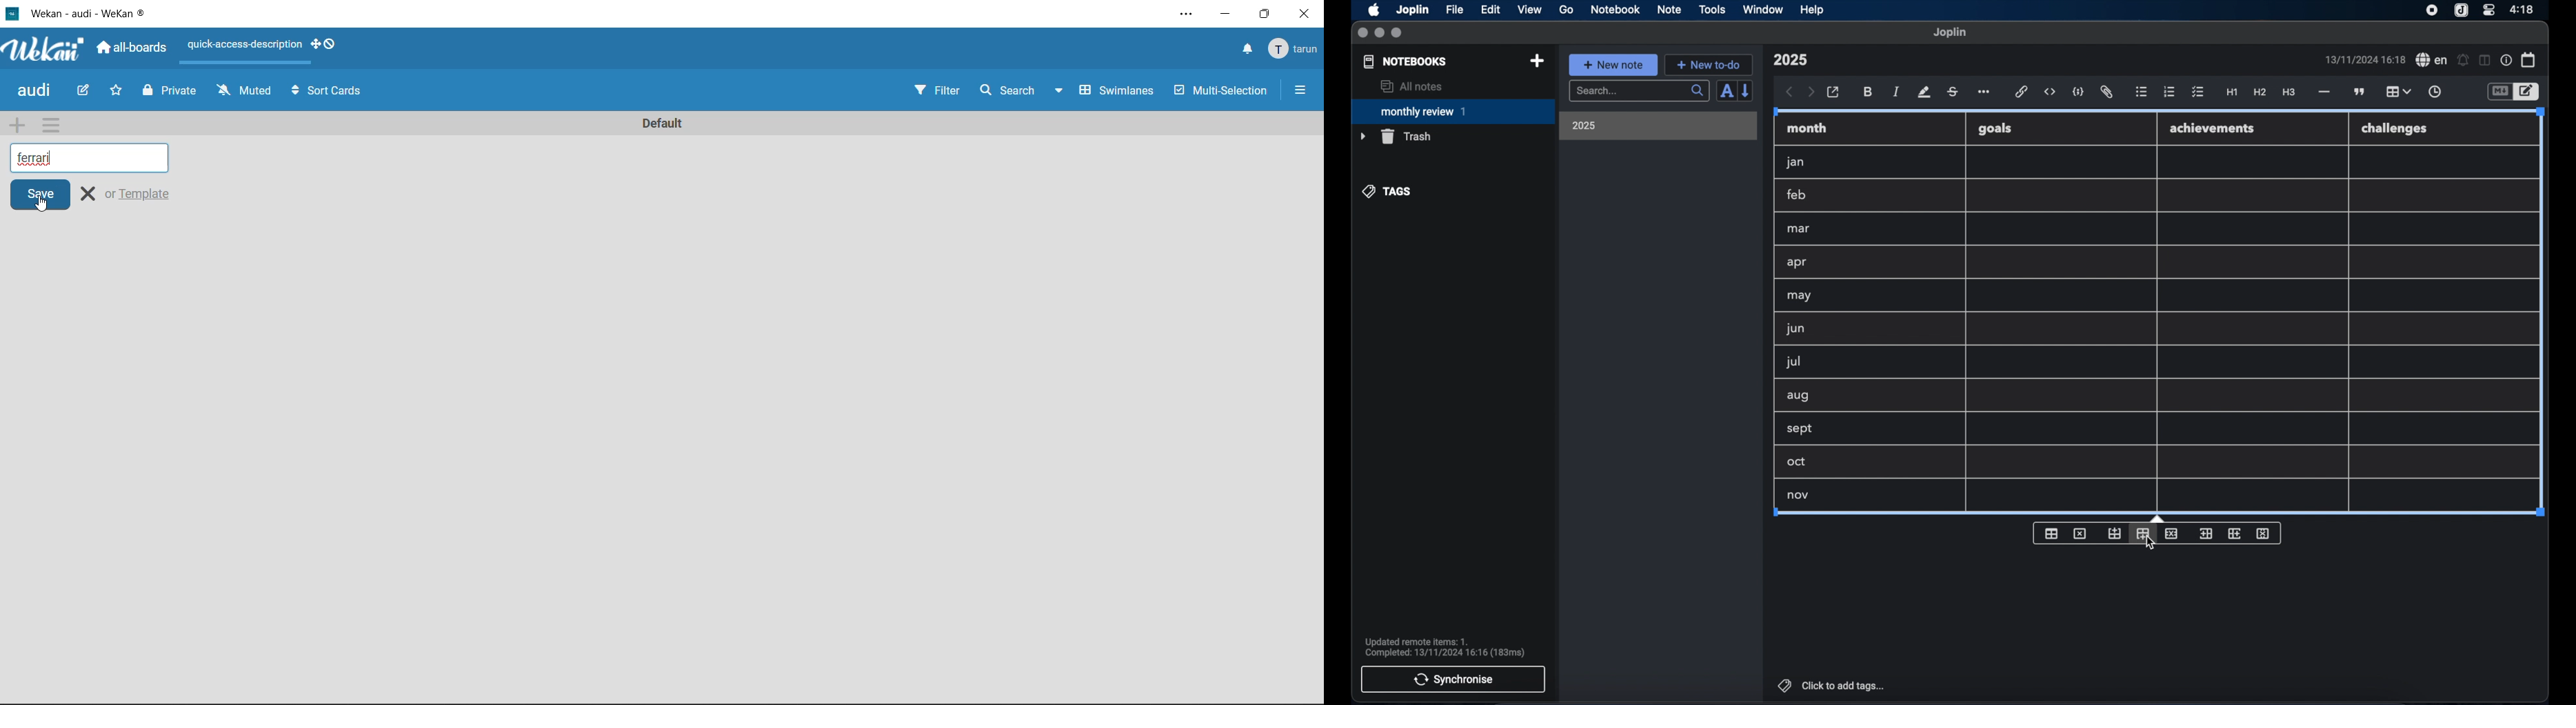 This screenshot has width=2576, height=728. I want to click on muted, so click(245, 94).